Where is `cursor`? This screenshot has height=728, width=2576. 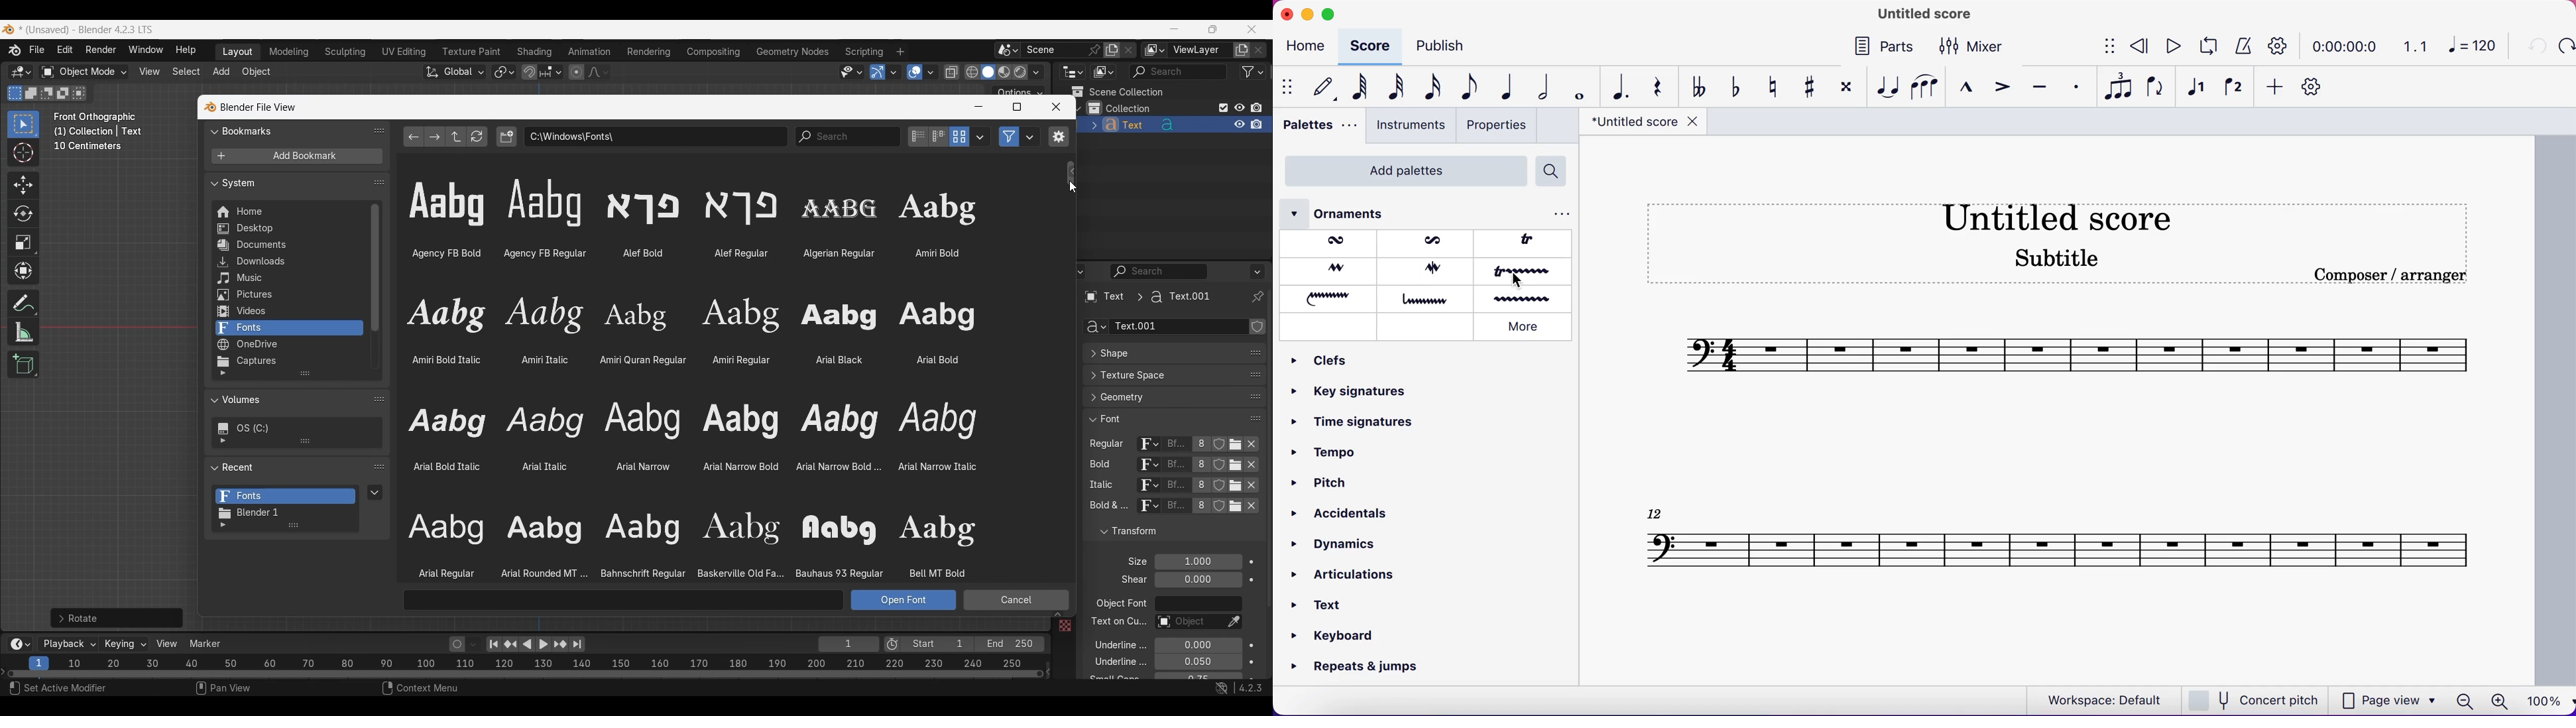 cursor is located at coordinates (1519, 282).